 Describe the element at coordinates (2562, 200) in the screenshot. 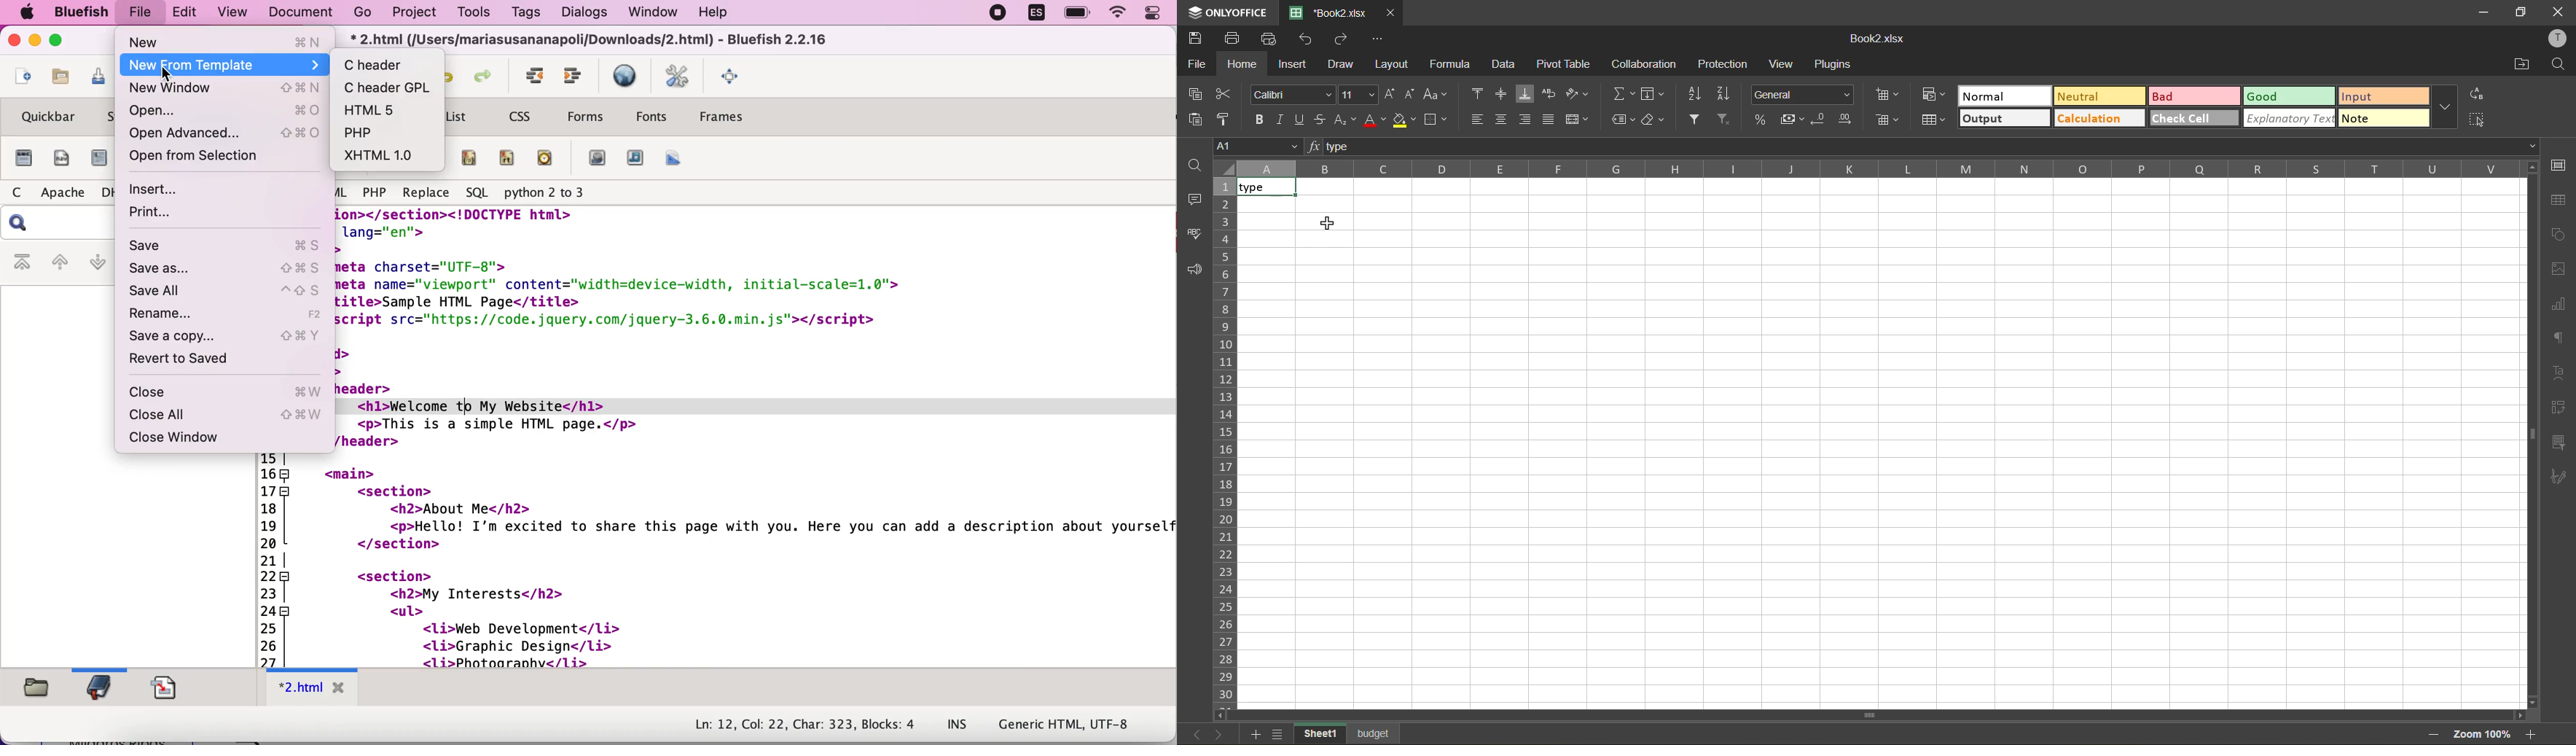

I see `table` at that location.